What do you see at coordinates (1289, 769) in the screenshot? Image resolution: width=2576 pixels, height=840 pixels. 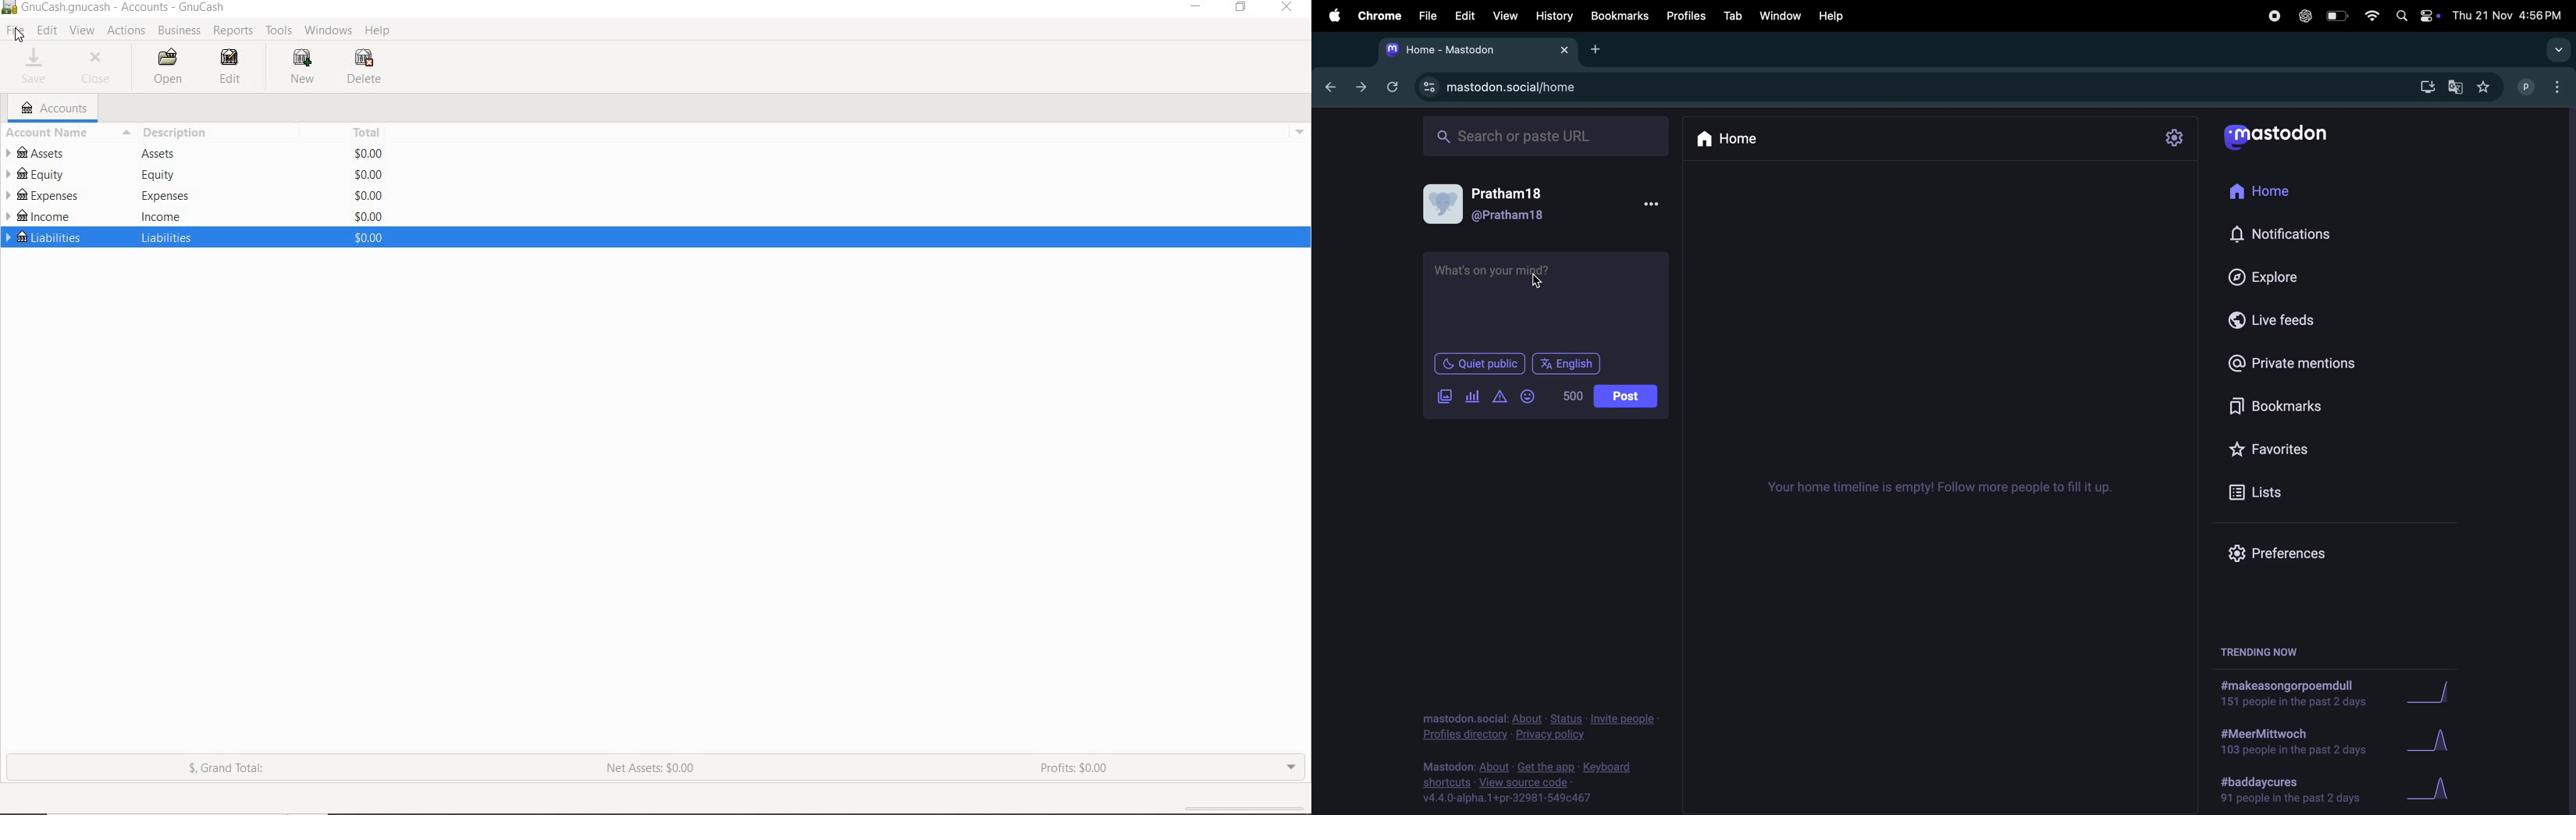 I see `EXPAND` at bounding box center [1289, 769].